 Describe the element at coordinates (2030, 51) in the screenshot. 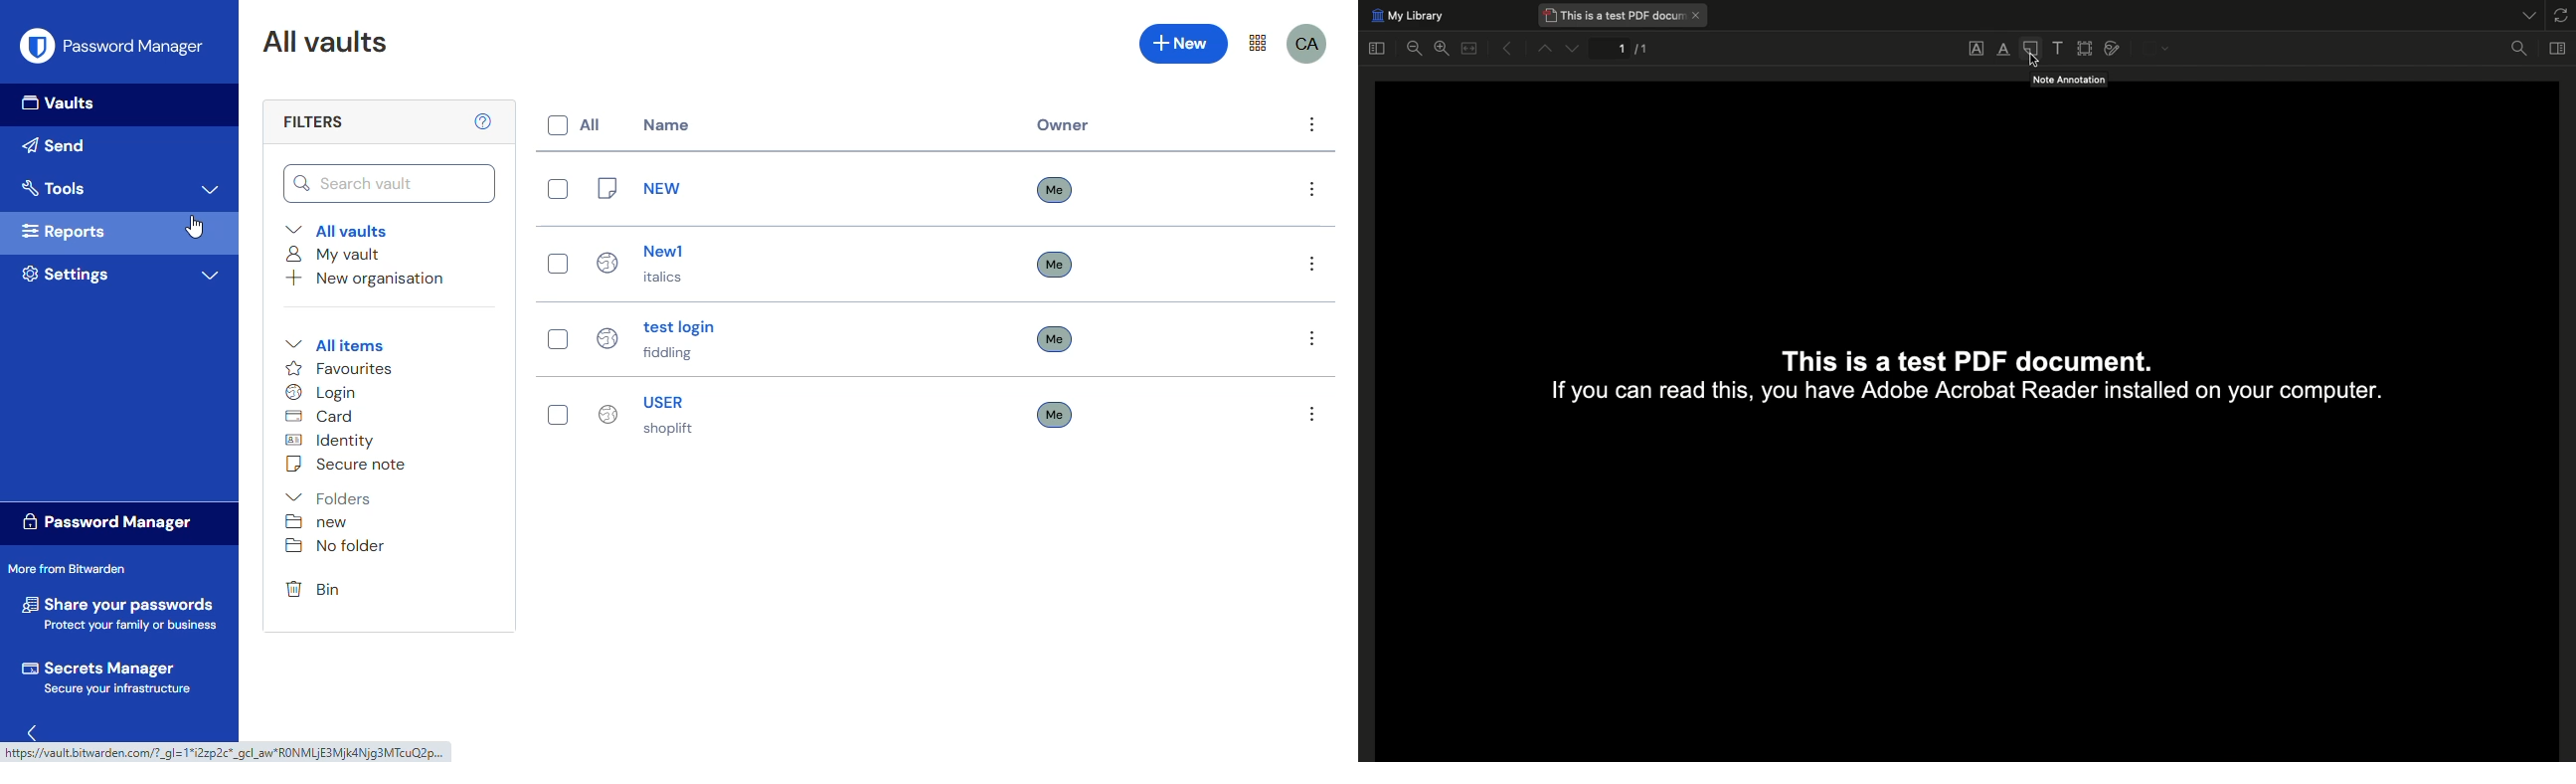

I see `Note annotation` at that location.